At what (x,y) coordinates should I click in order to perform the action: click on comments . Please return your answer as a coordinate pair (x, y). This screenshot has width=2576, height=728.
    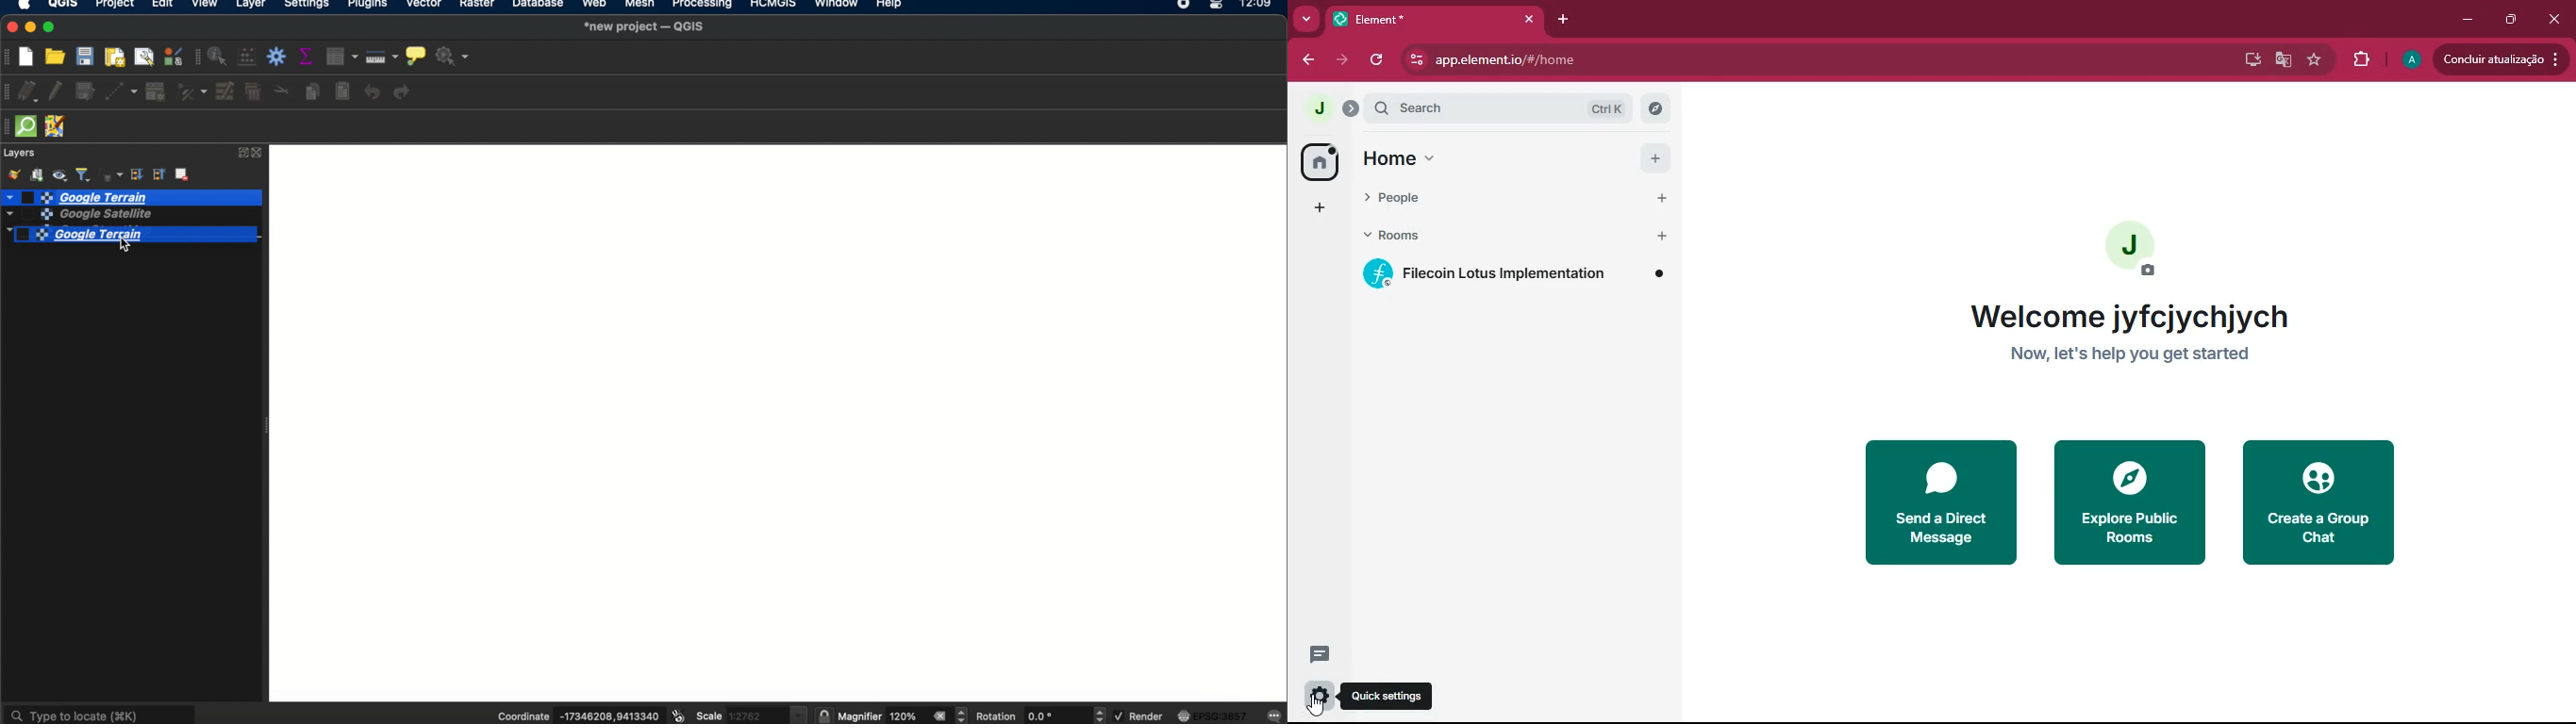
    Looking at the image, I should click on (1333, 658).